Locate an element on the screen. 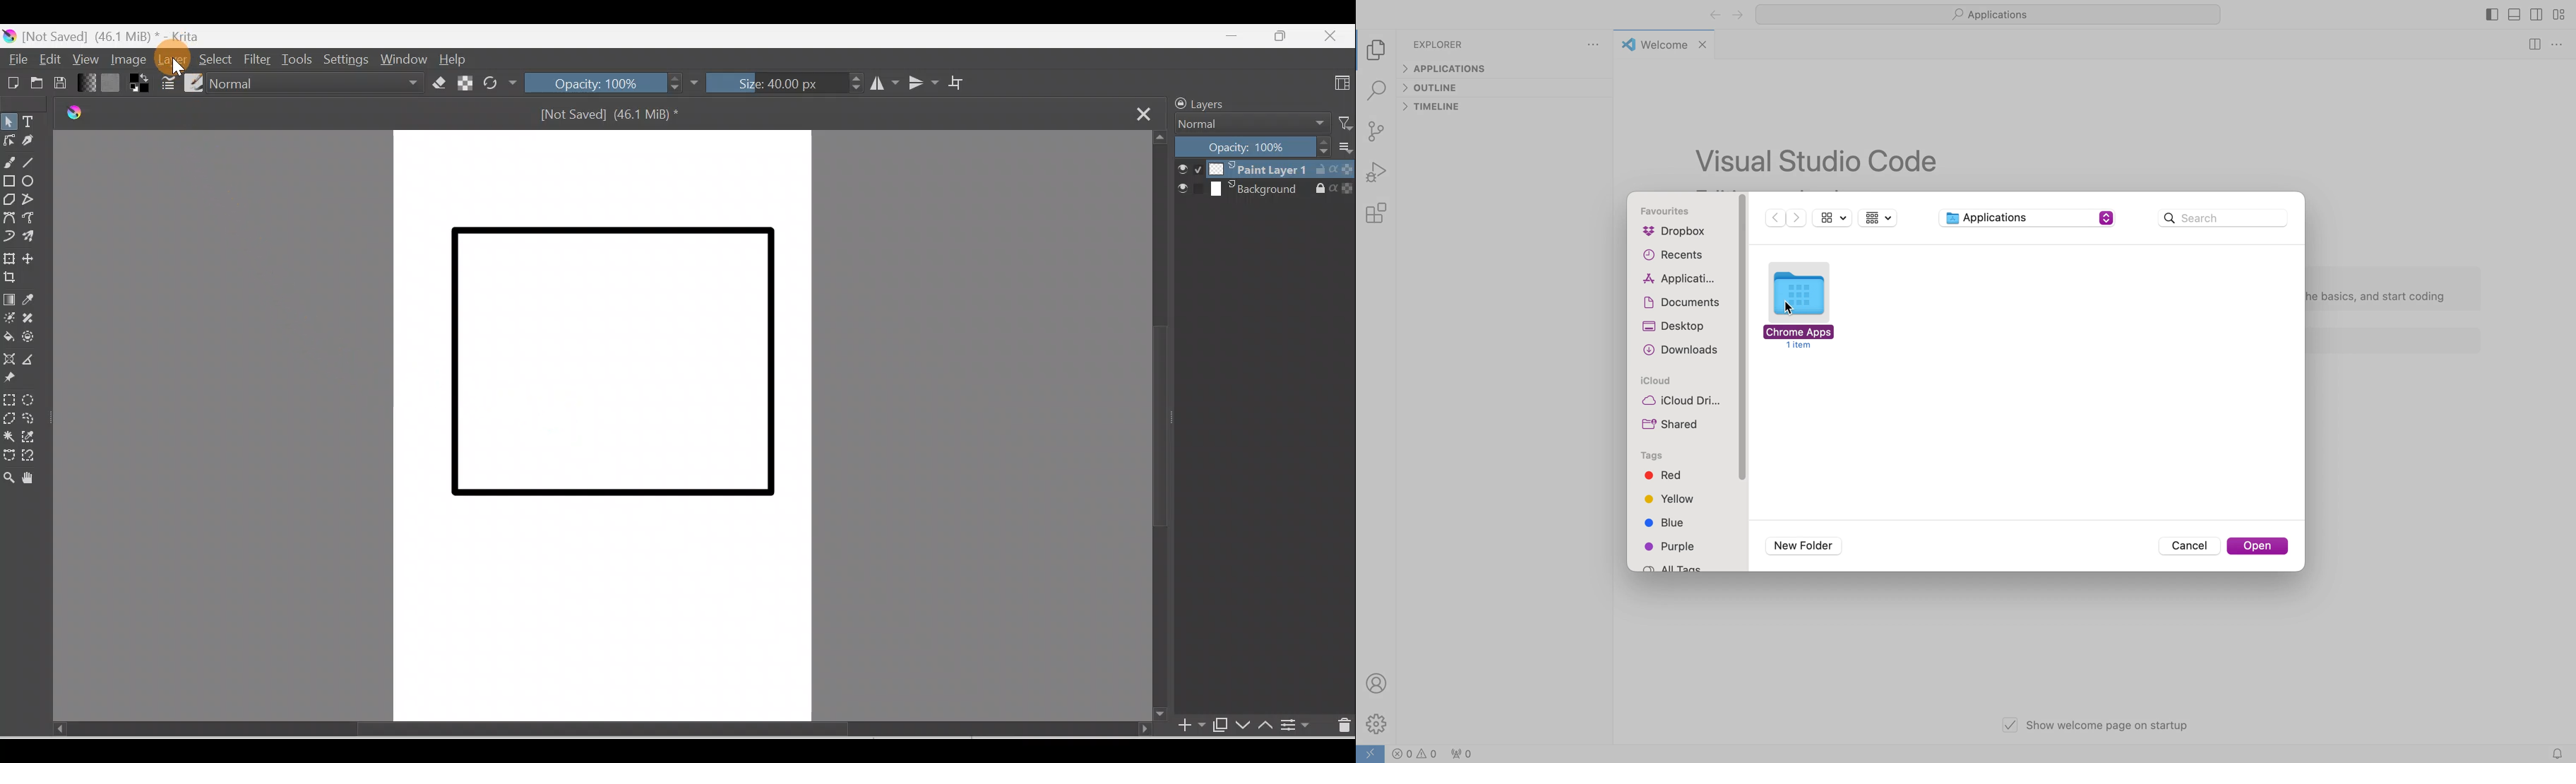 The height and width of the screenshot is (784, 2576). Preserve Alpha is located at coordinates (463, 82).